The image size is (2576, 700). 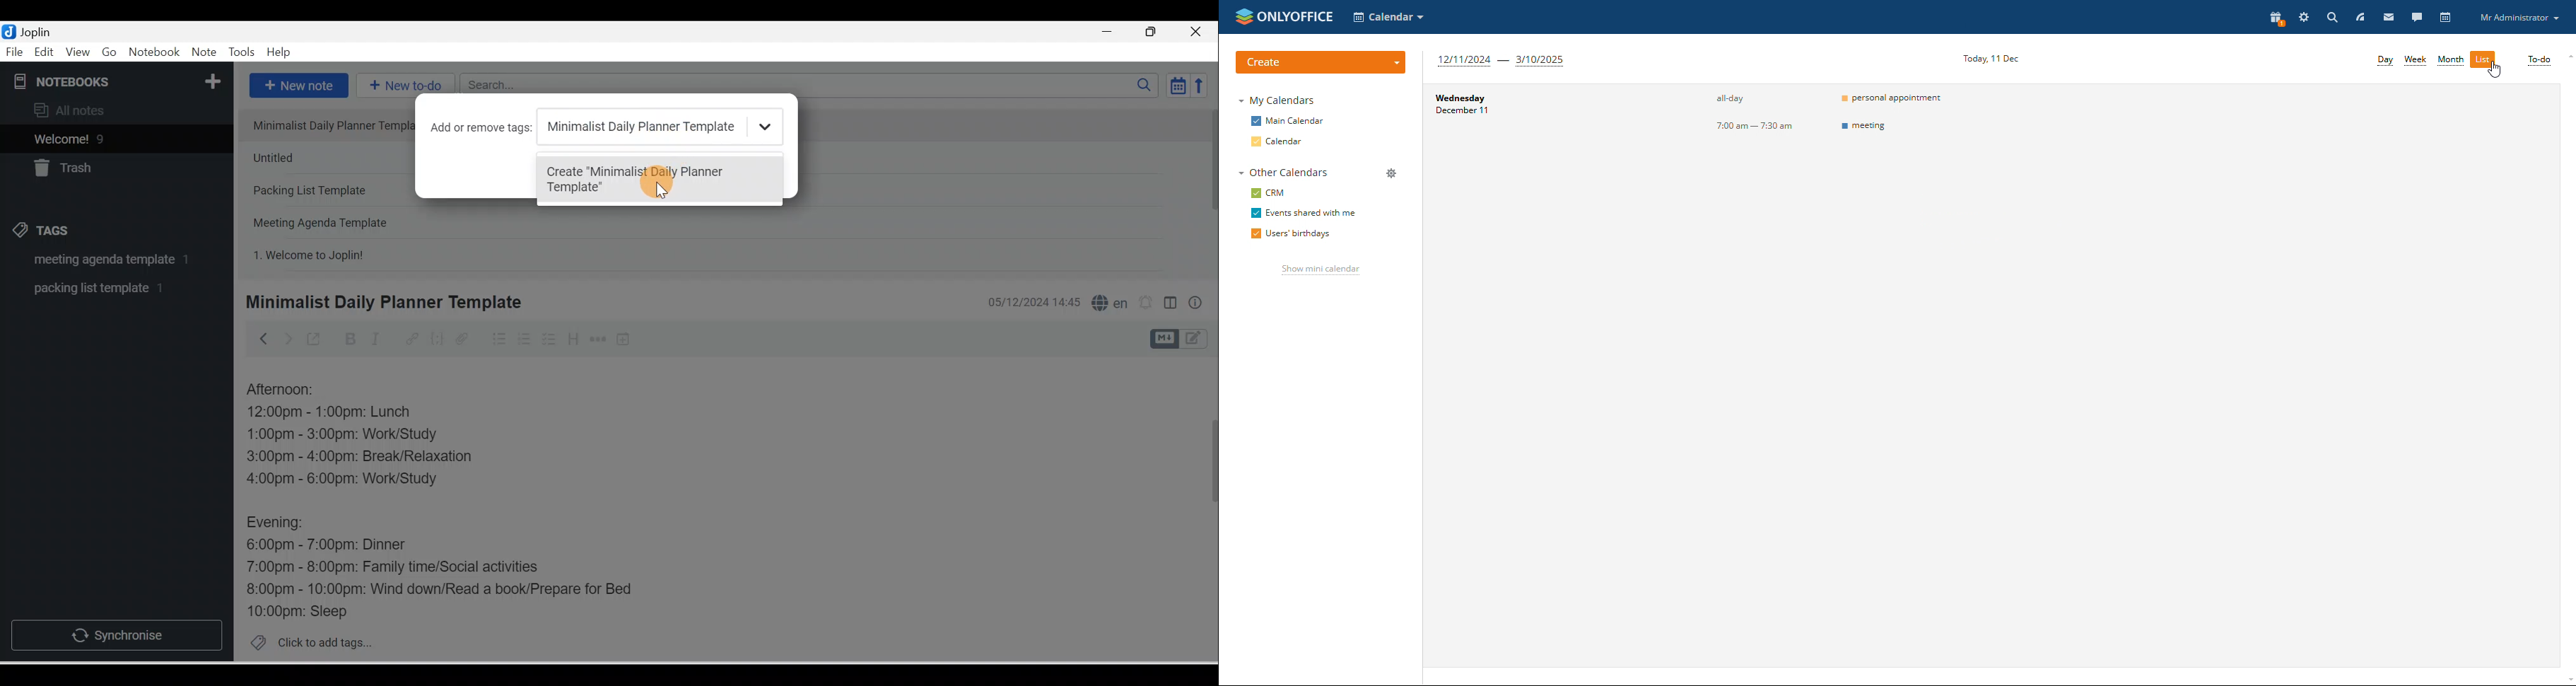 What do you see at coordinates (599, 339) in the screenshot?
I see `Horizontal rule` at bounding box center [599, 339].